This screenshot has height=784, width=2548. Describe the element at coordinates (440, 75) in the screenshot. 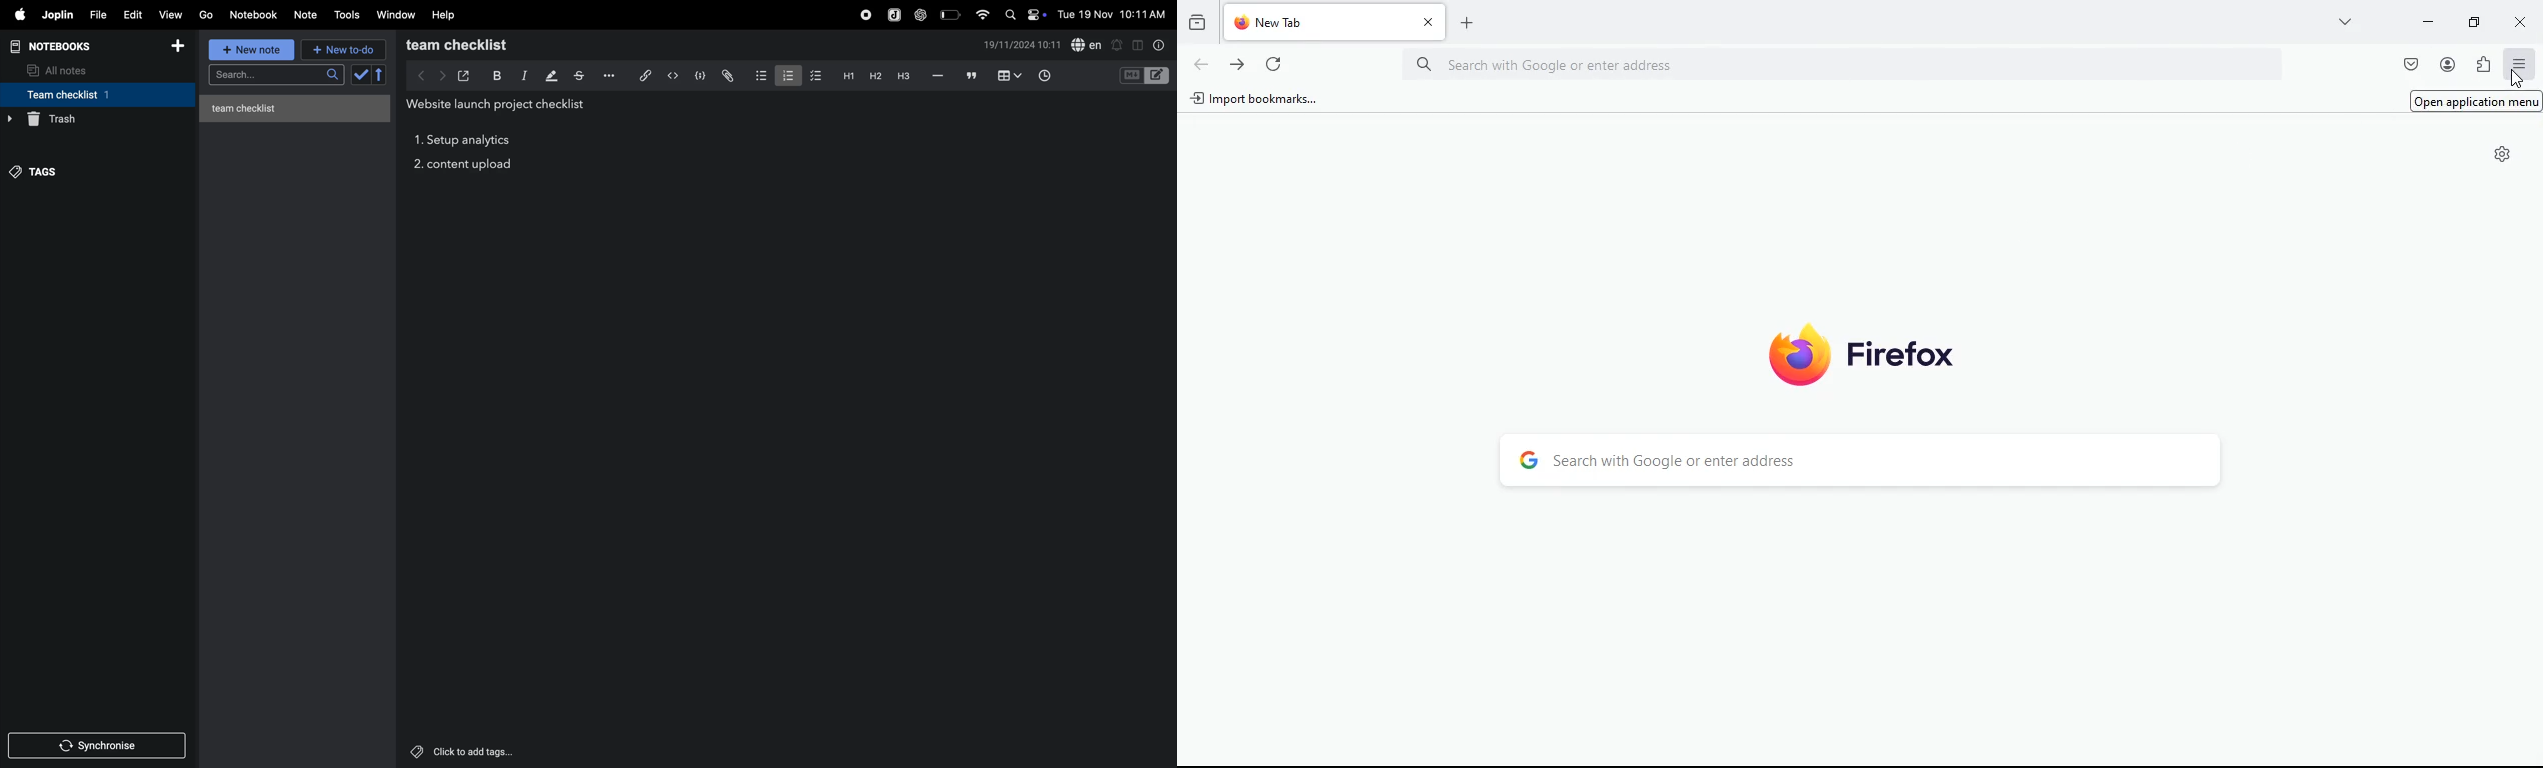

I see `forward` at that location.